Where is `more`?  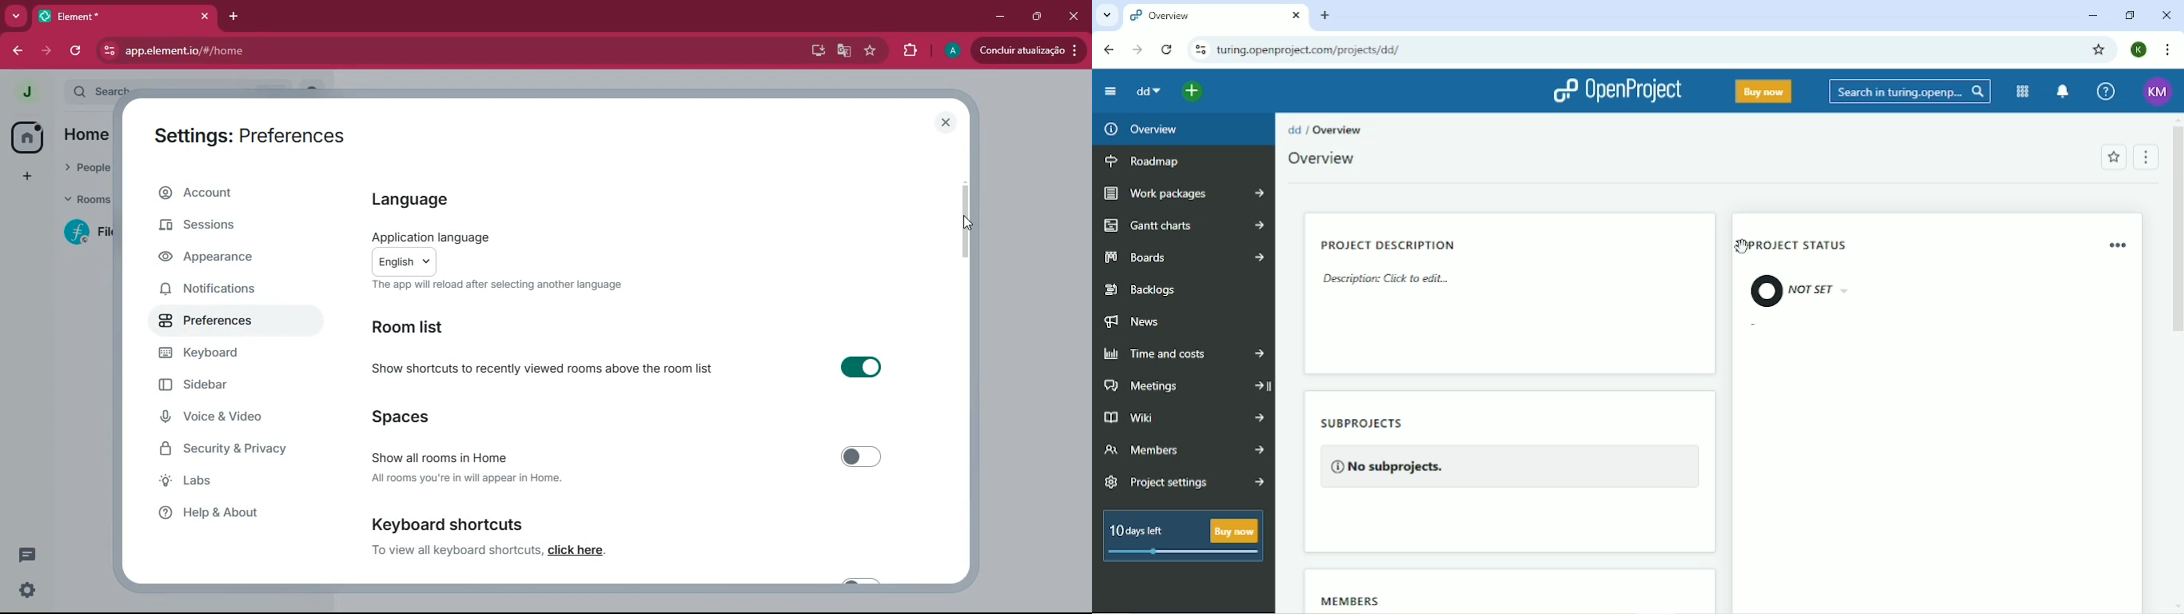
more is located at coordinates (15, 16).